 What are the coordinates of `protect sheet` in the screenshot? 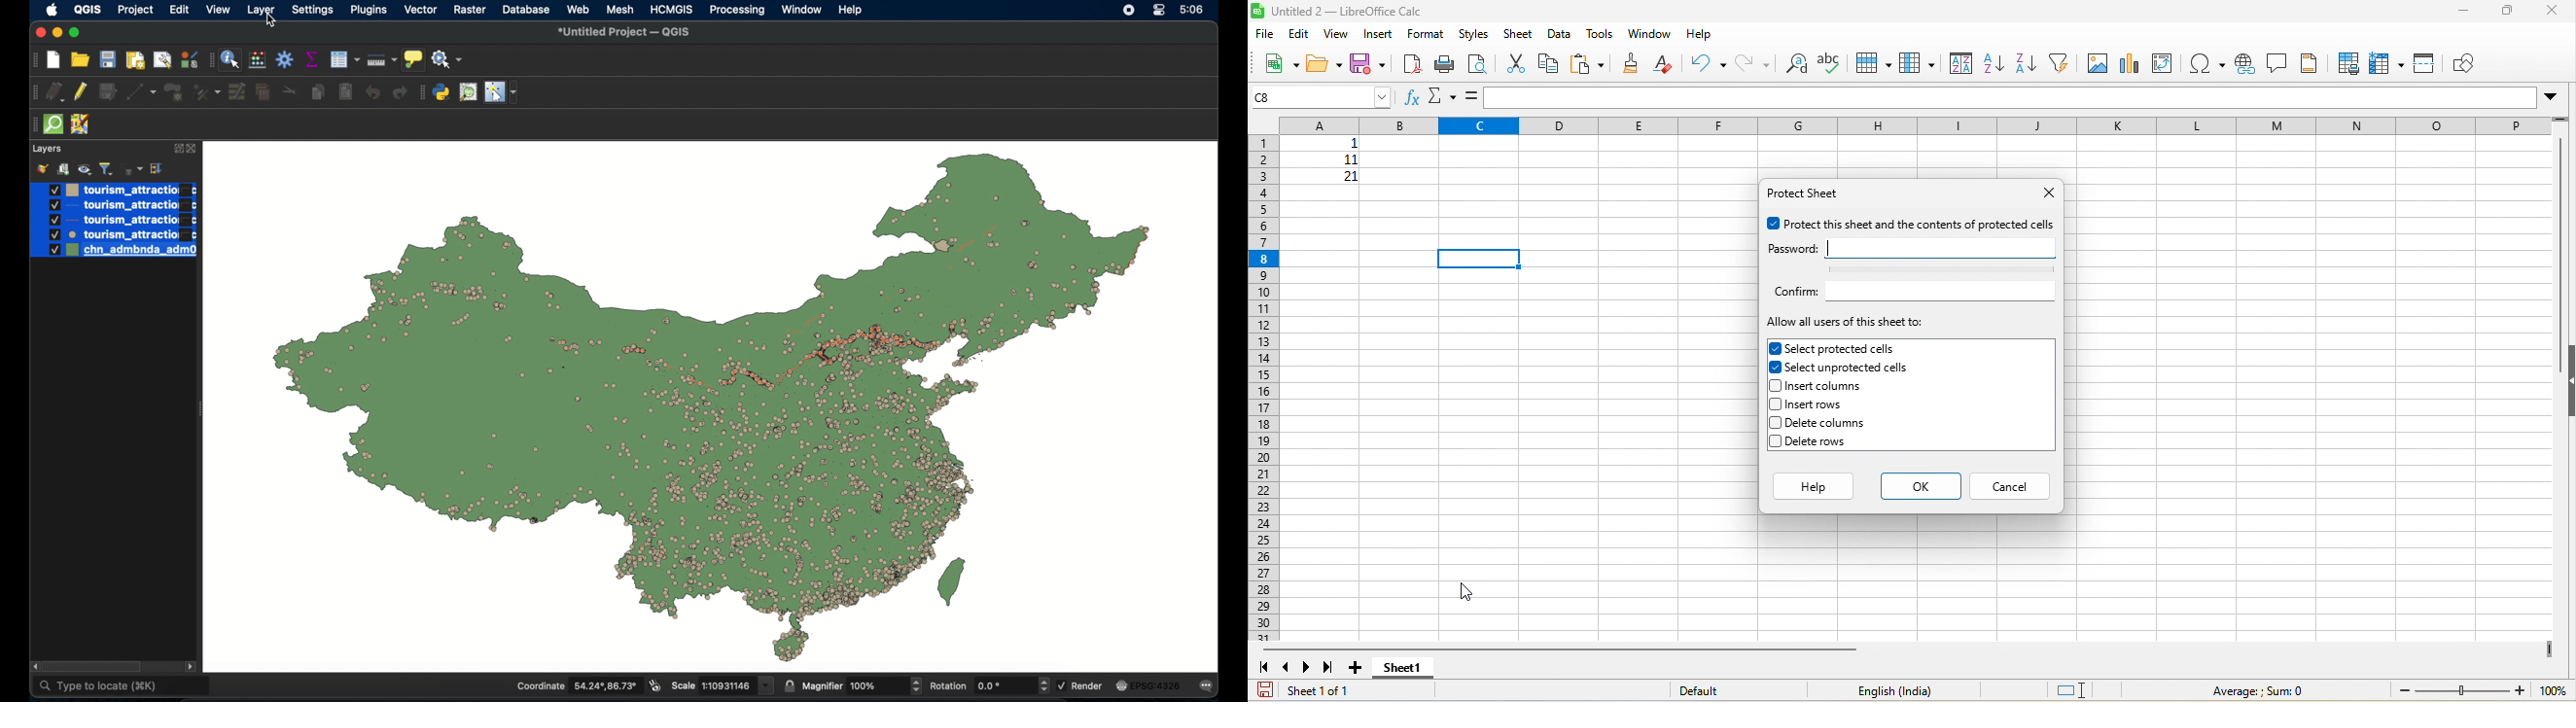 It's located at (1810, 195).